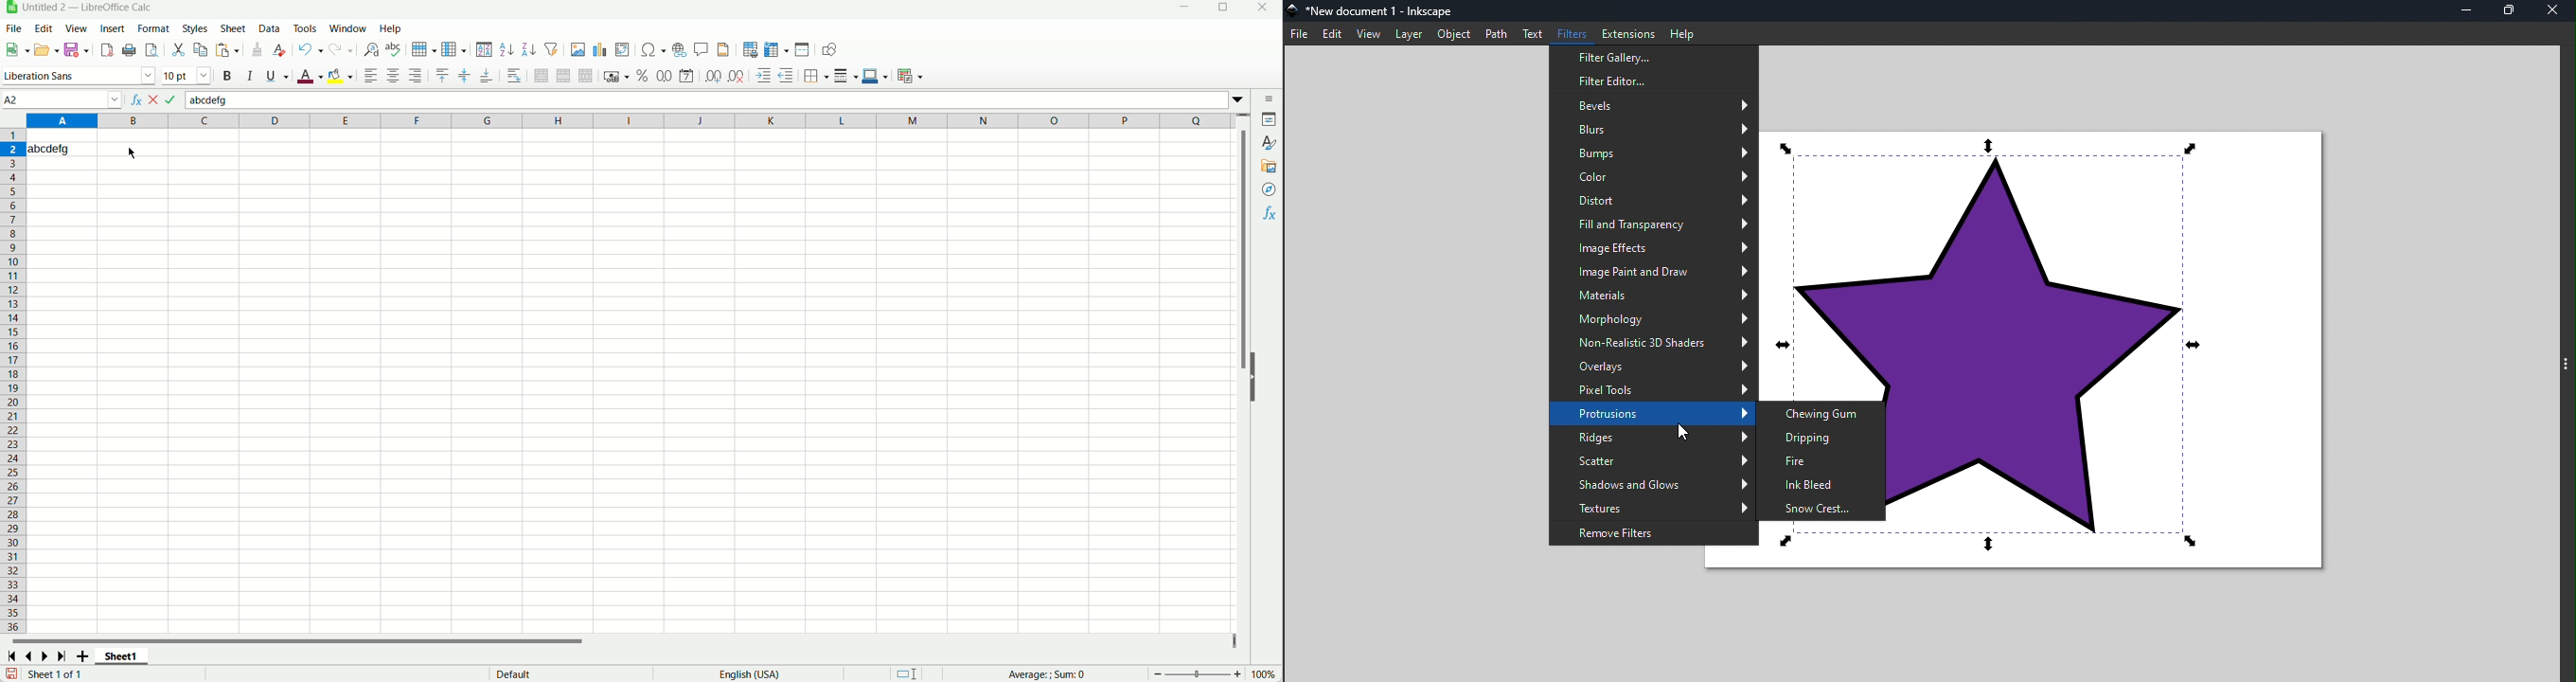  What do you see at coordinates (752, 49) in the screenshot?
I see `define print area` at bounding box center [752, 49].